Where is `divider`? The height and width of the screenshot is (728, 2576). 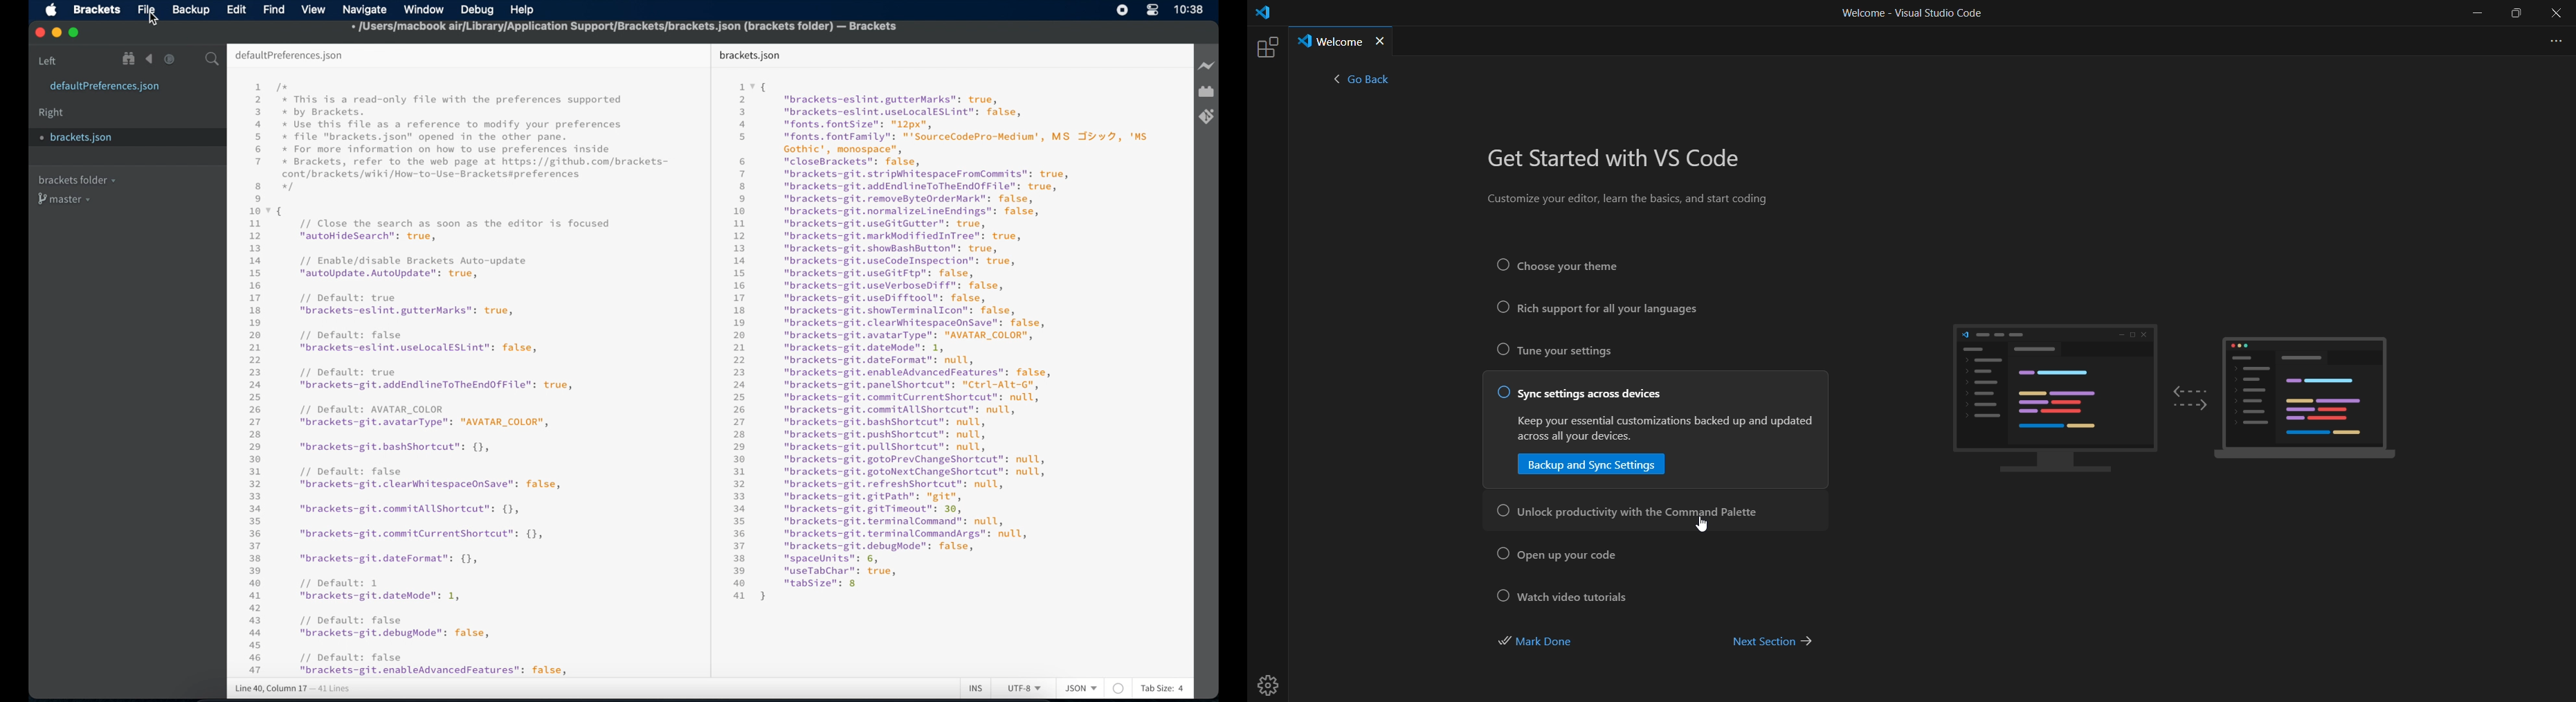
divider is located at coordinates (708, 359).